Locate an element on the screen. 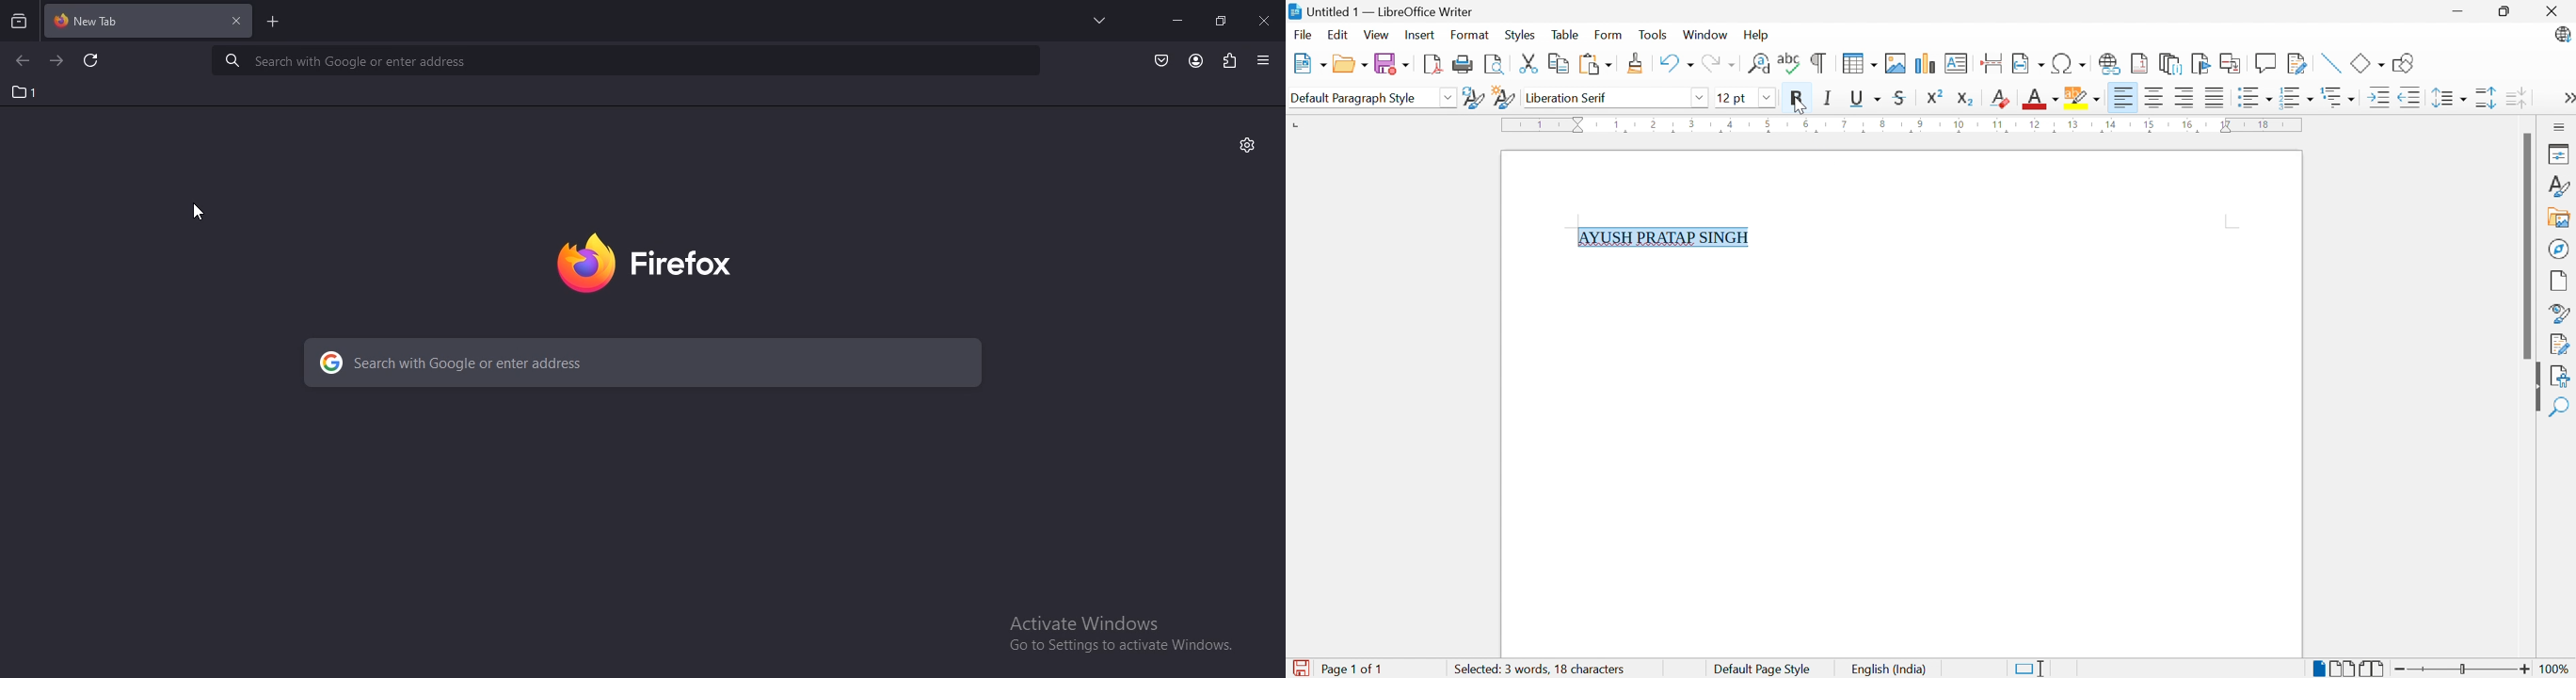 This screenshot has height=700, width=2576. Close is located at coordinates (2552, 11).